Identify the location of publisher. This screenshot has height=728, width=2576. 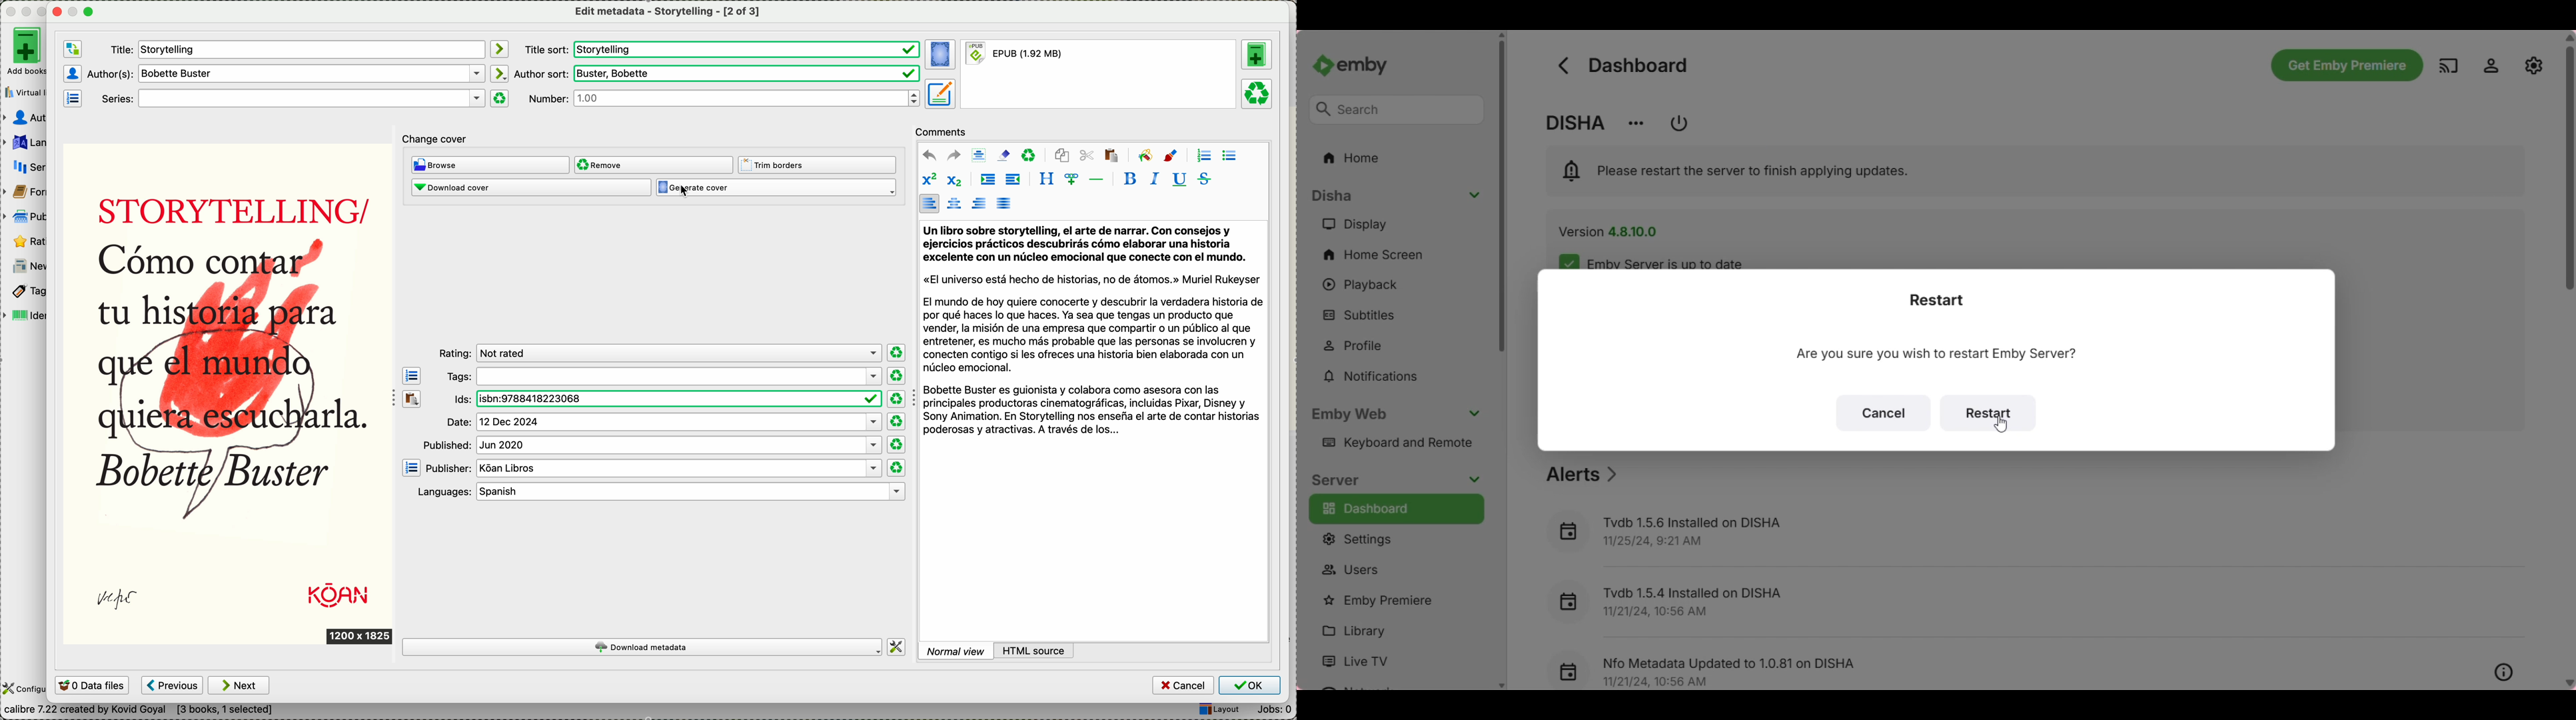
(26, 217).